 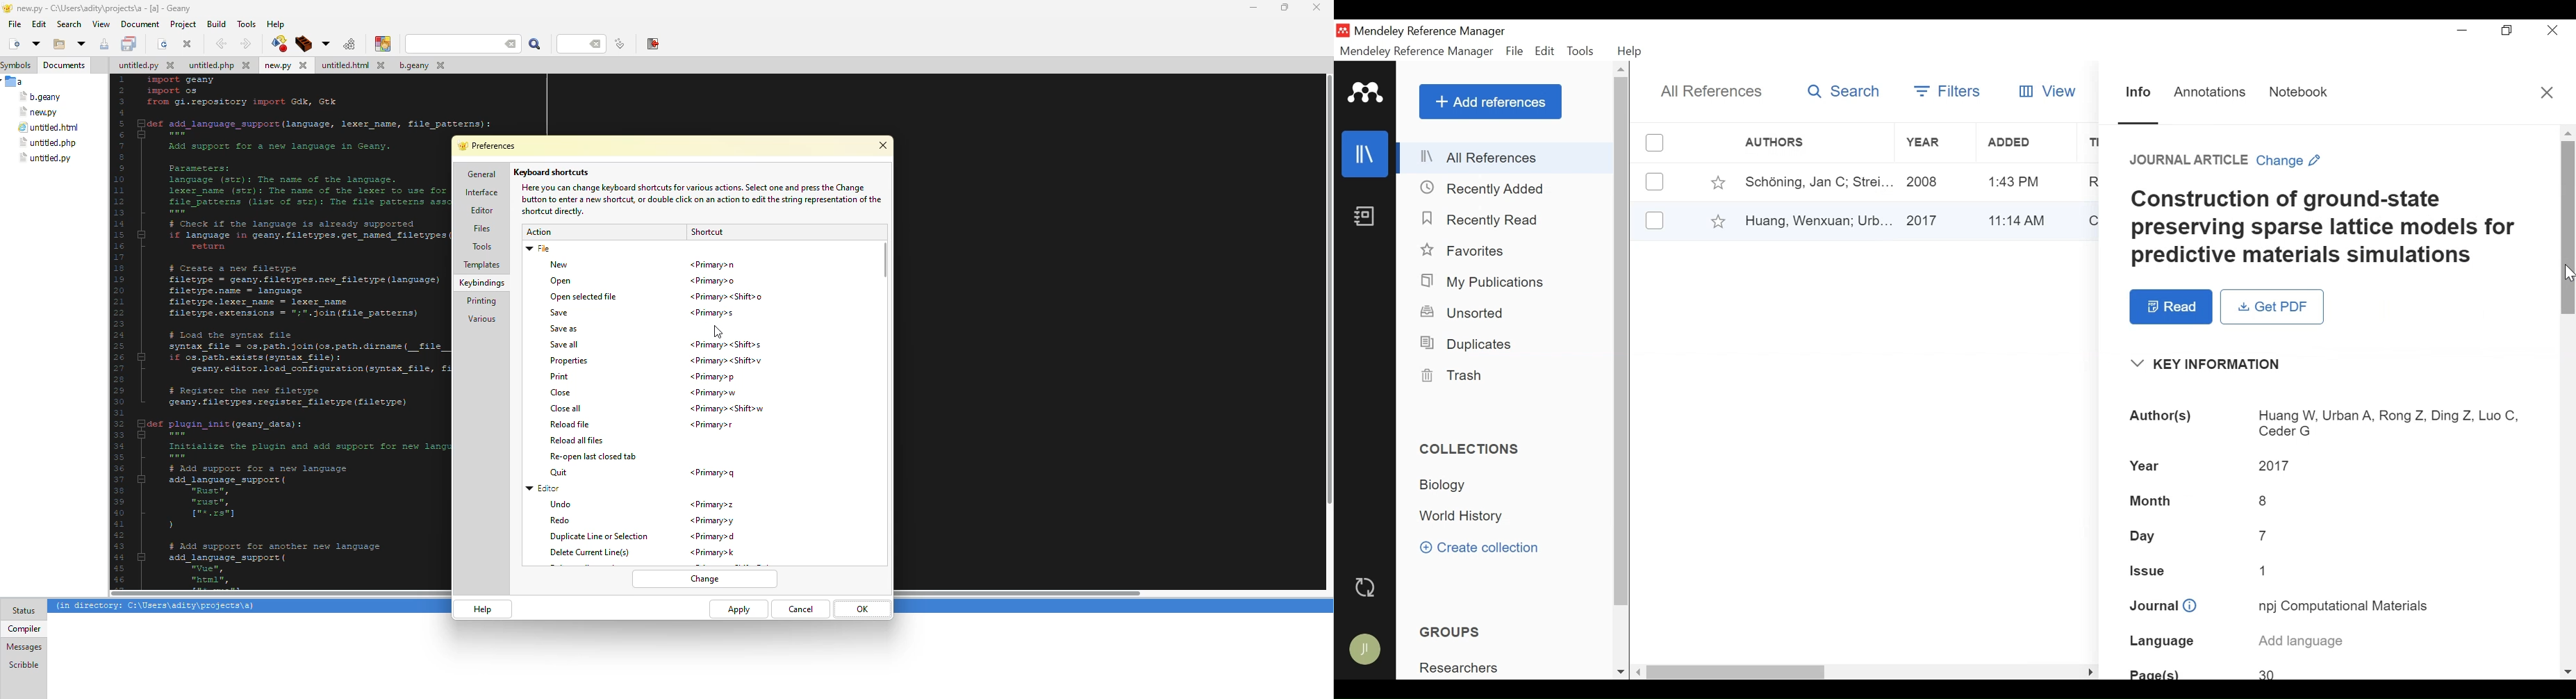 What do you see at coordinates (267, 329) in the screenshot?
I see `code` at bounding box center [267, 329].